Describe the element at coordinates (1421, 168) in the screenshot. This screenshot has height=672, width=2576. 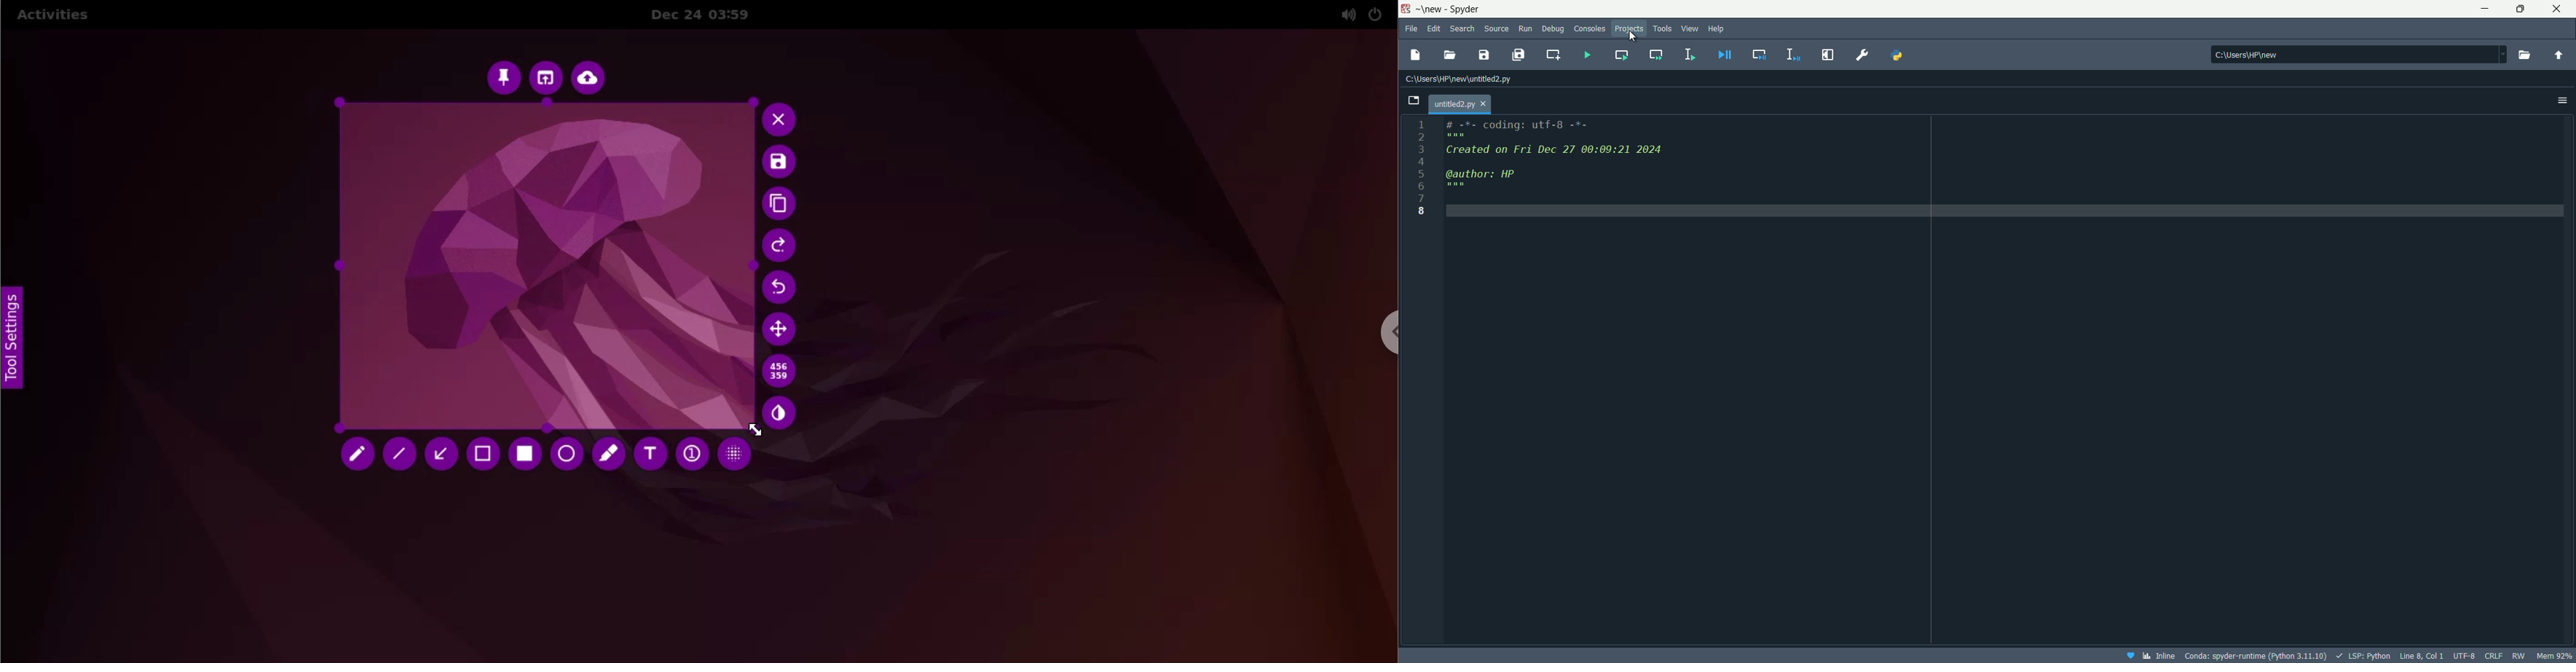
I see `line numbers` at that location.